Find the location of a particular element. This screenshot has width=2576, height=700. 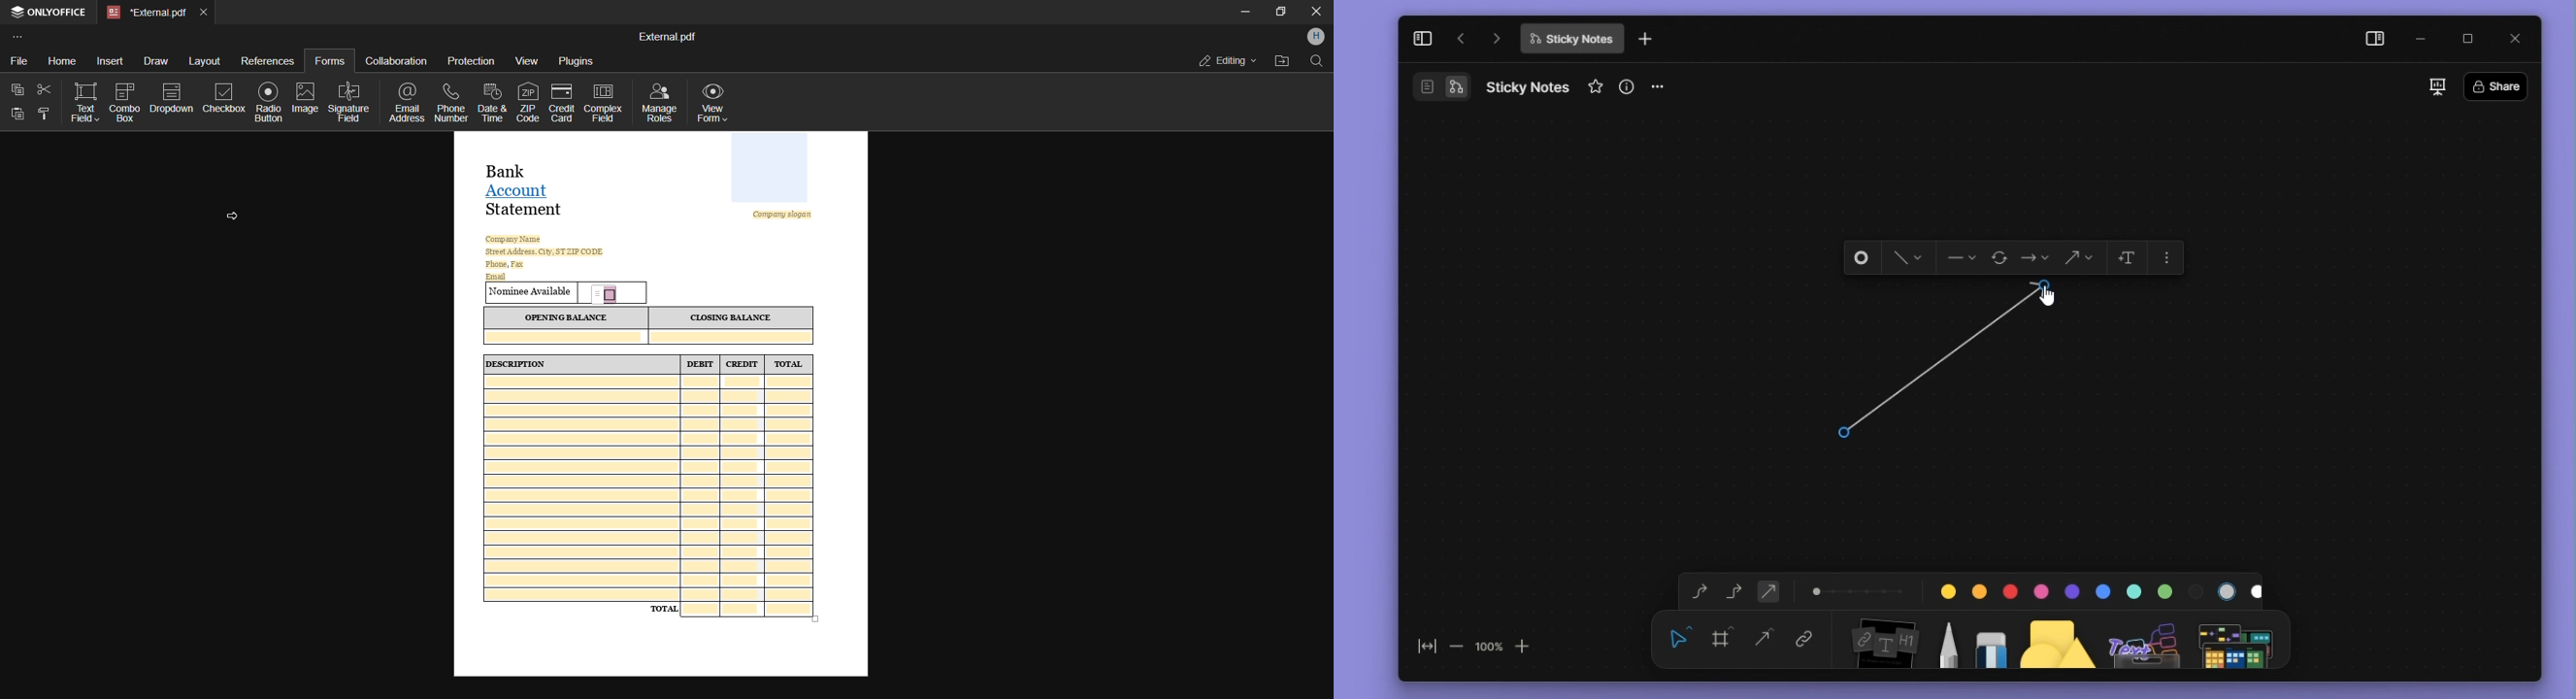

link is located at coordinates (1804, 641).